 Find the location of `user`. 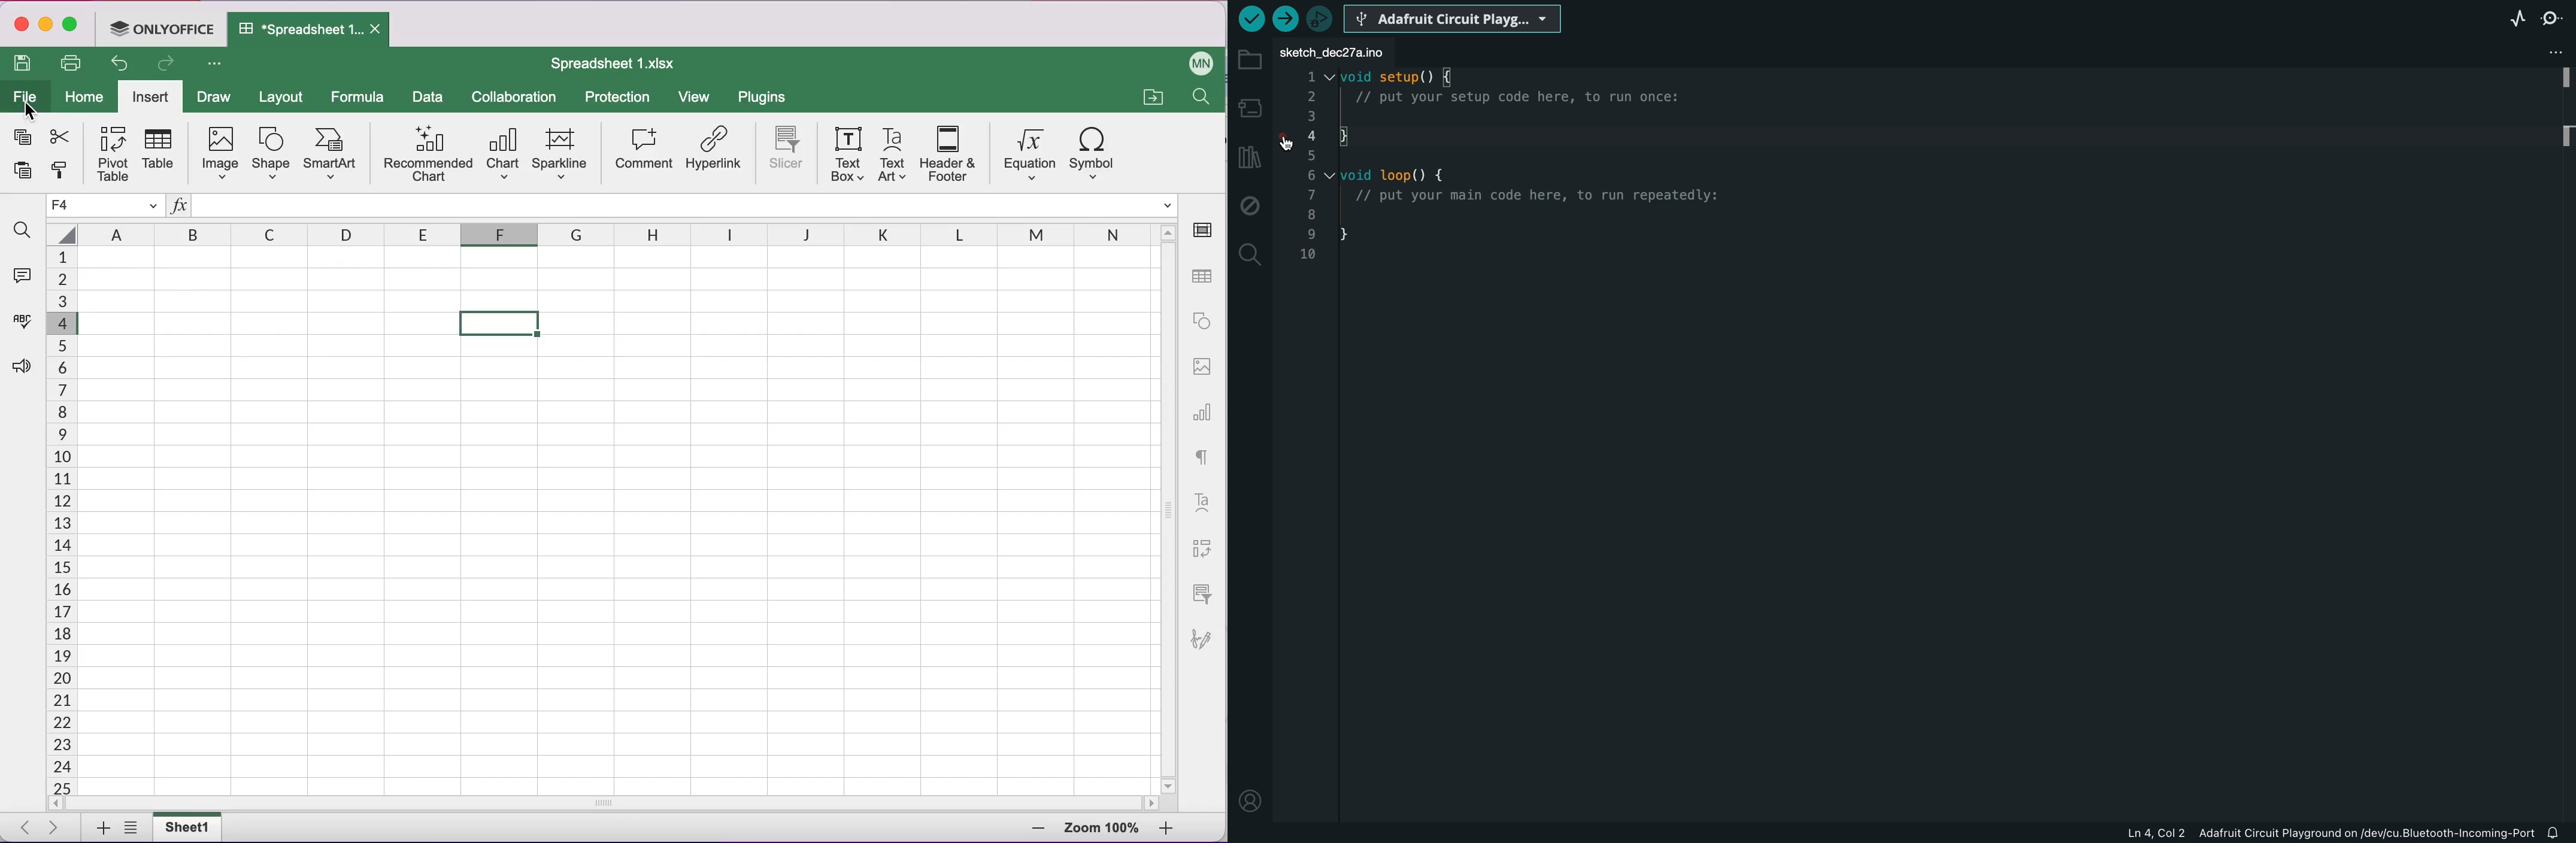

user is located at coordinates (1199, 63).